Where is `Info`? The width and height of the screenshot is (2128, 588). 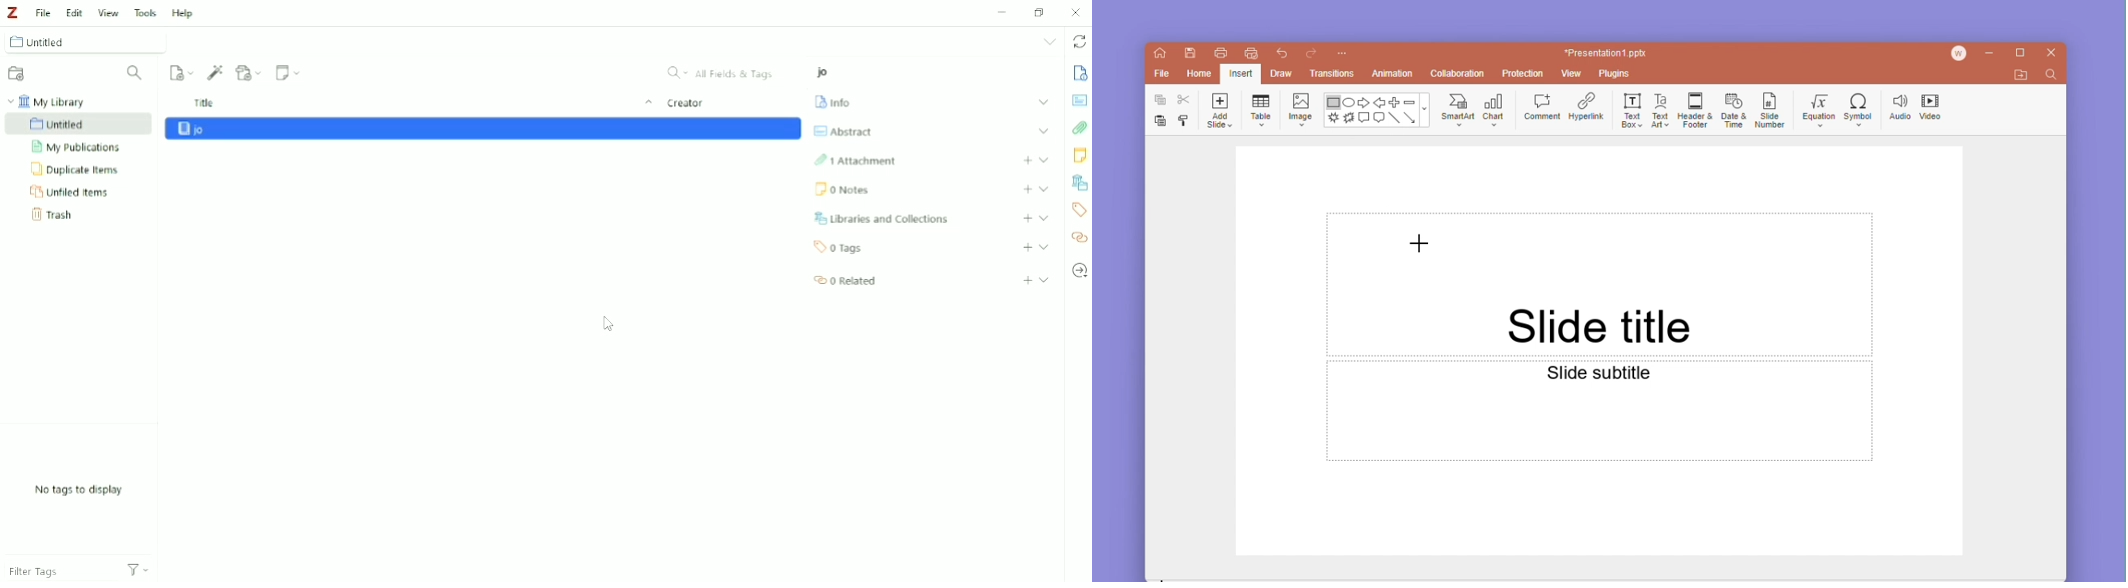 Info is located at coordinates (835, 102).